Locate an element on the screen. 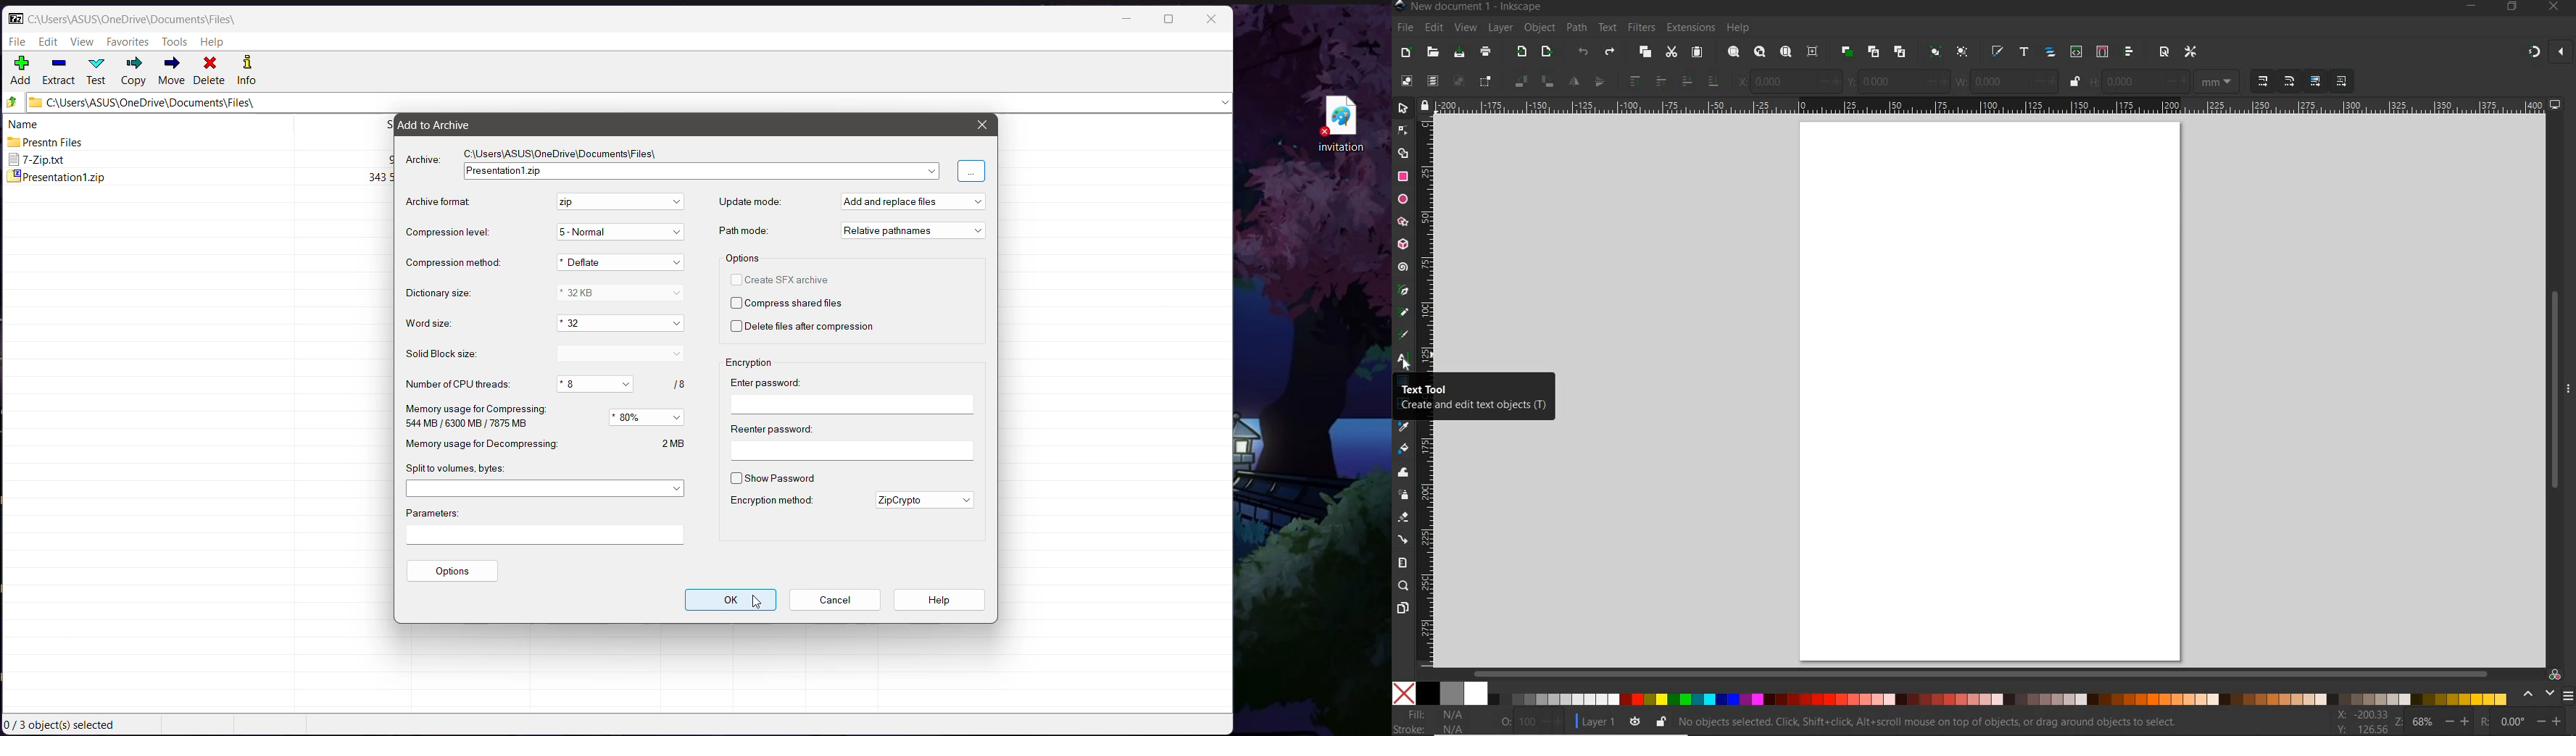 The height and width of the screenshot is (756, 2576). horizontal coordinate selection is located at coordinates (1789, 82).